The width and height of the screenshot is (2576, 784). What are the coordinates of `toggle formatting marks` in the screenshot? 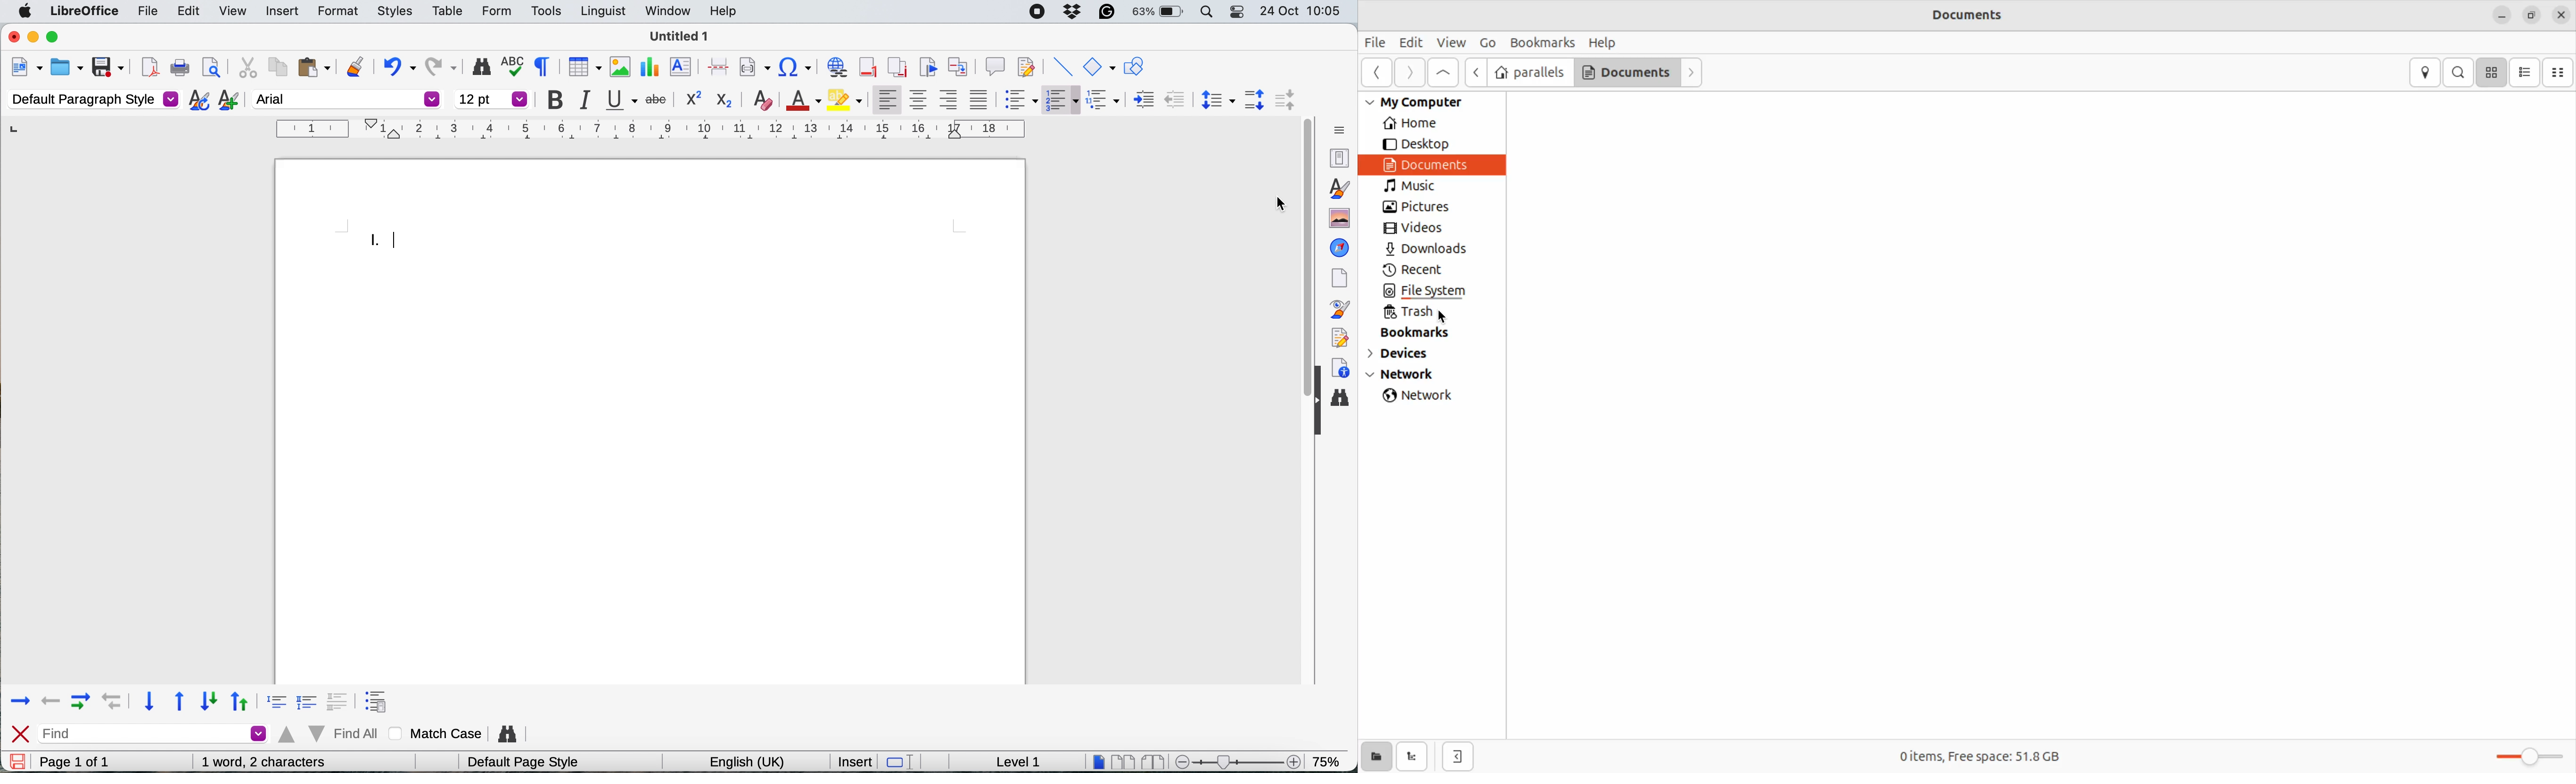 It's located at (545, 66).